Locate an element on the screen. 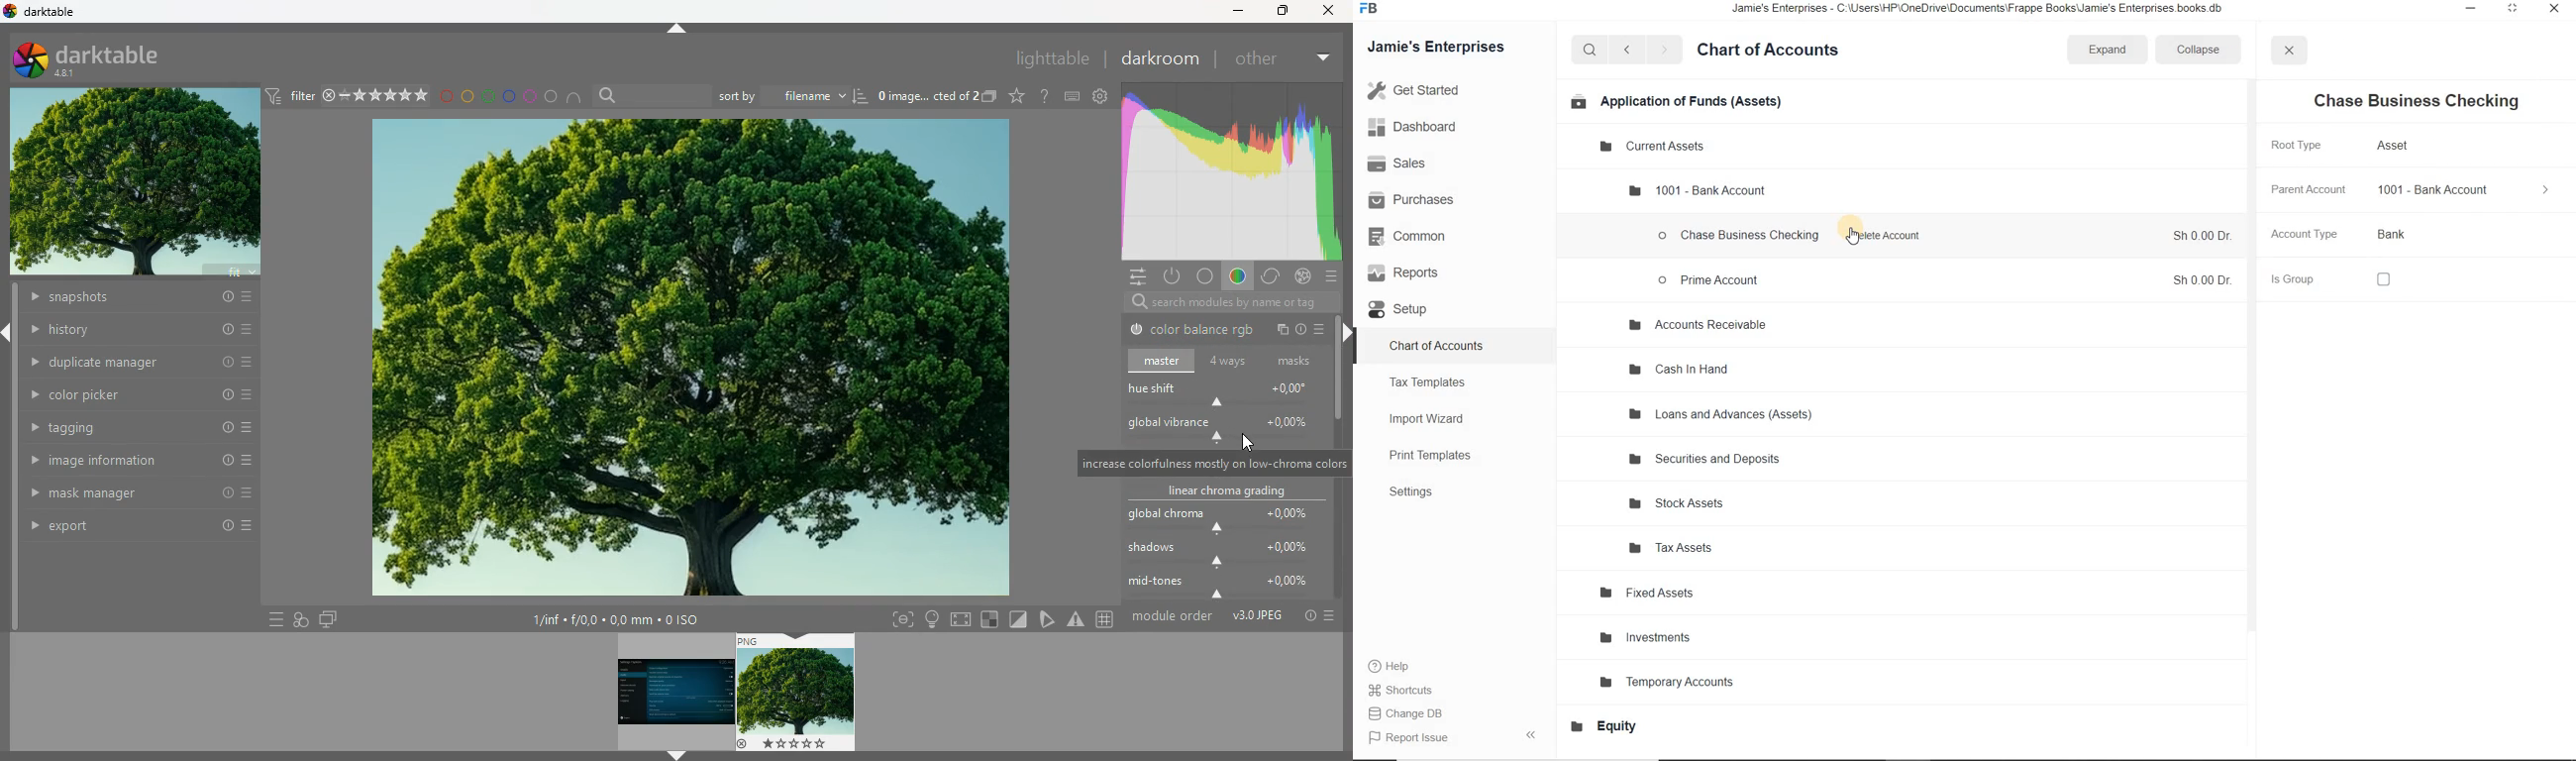 This screenshot has width=2576, height=784. Chase Business Checking is located at coordinates (2415, 102).